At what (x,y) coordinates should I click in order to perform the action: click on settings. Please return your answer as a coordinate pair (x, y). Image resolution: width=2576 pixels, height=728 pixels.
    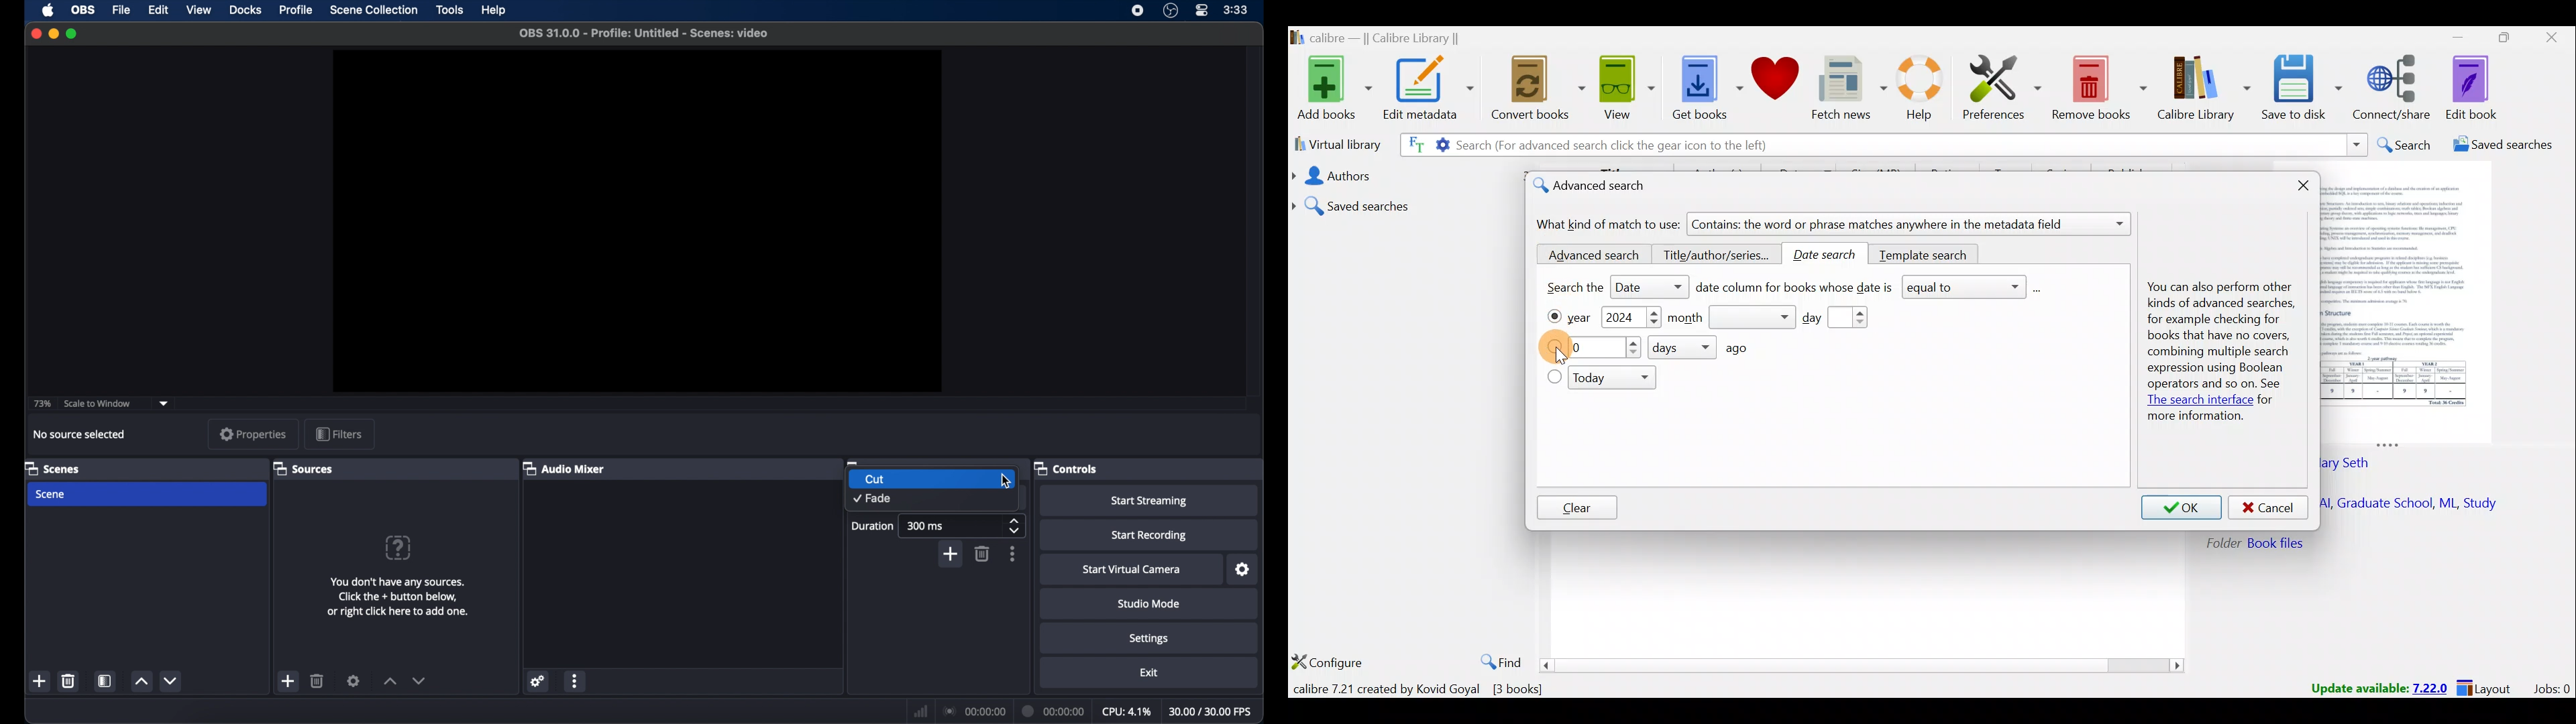
    Looking at the image, I should click on (353, 680).